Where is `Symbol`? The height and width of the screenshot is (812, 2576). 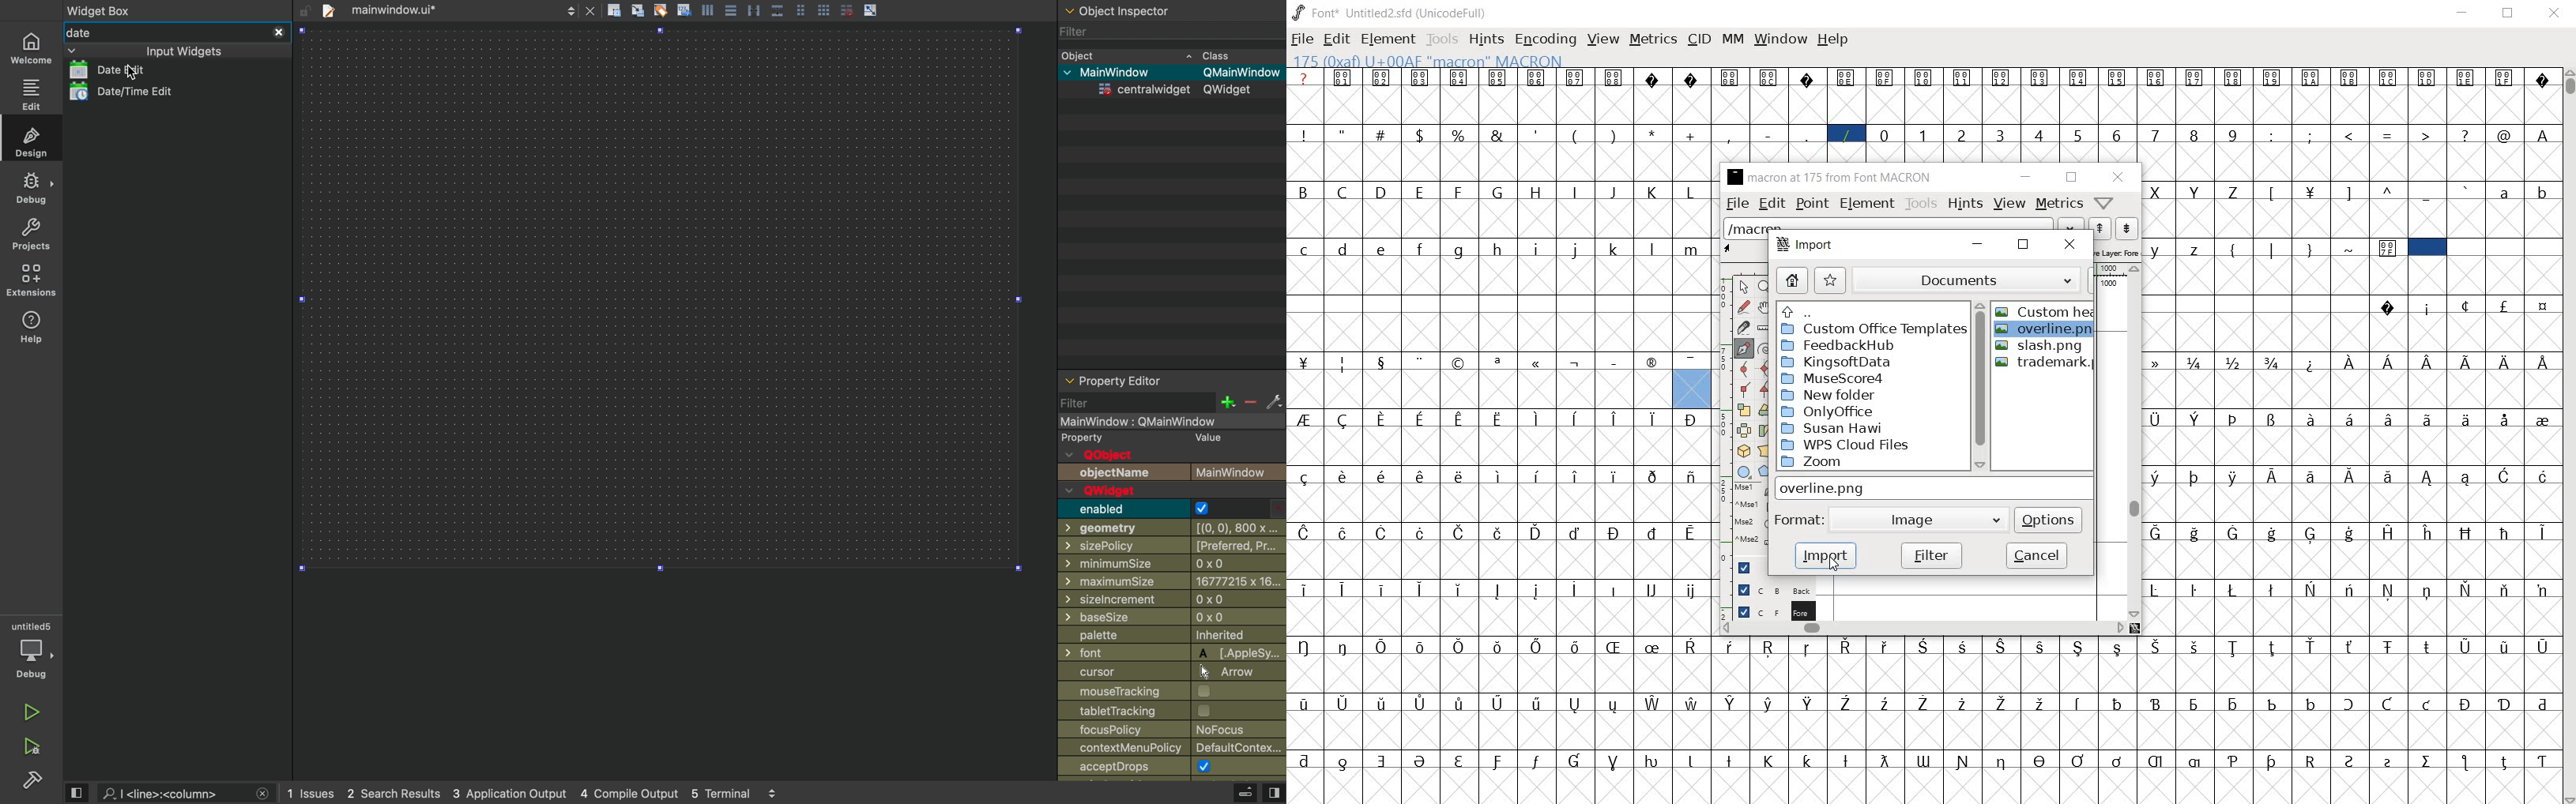
Symbol is located at coordinates (2388, 646).